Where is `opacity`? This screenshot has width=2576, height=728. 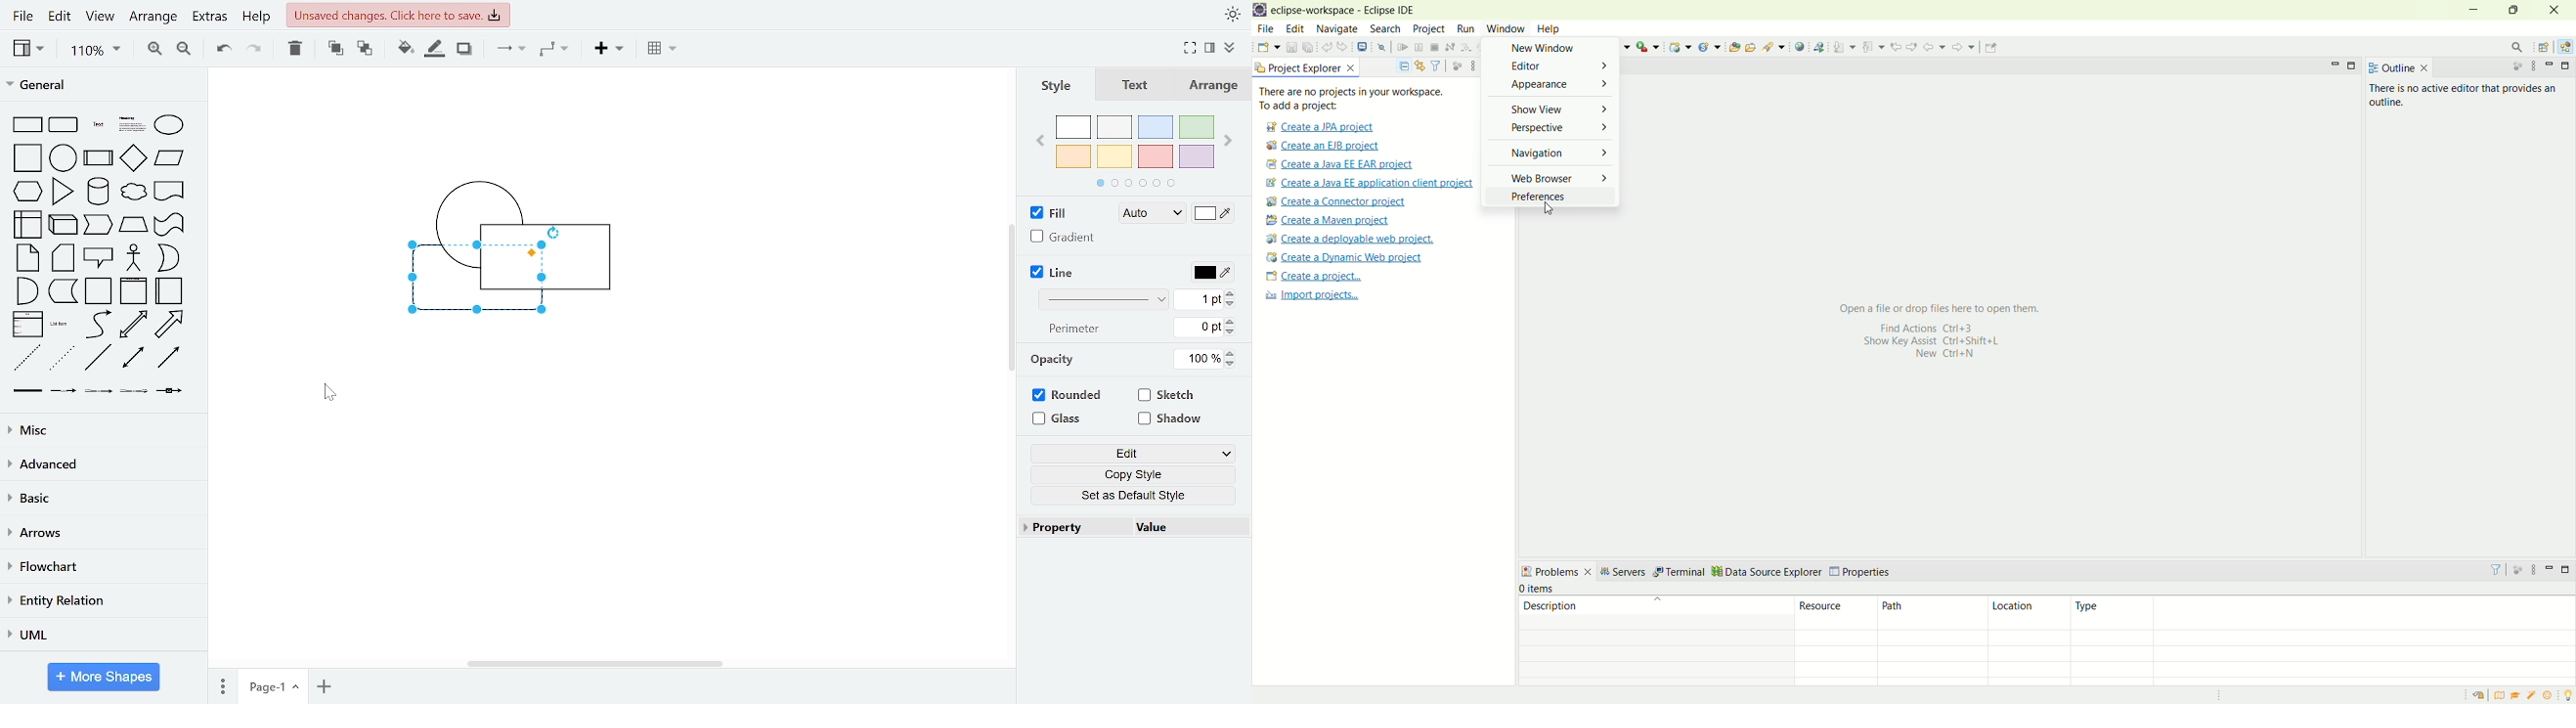 opacity is located at coordinates (1051, 361).